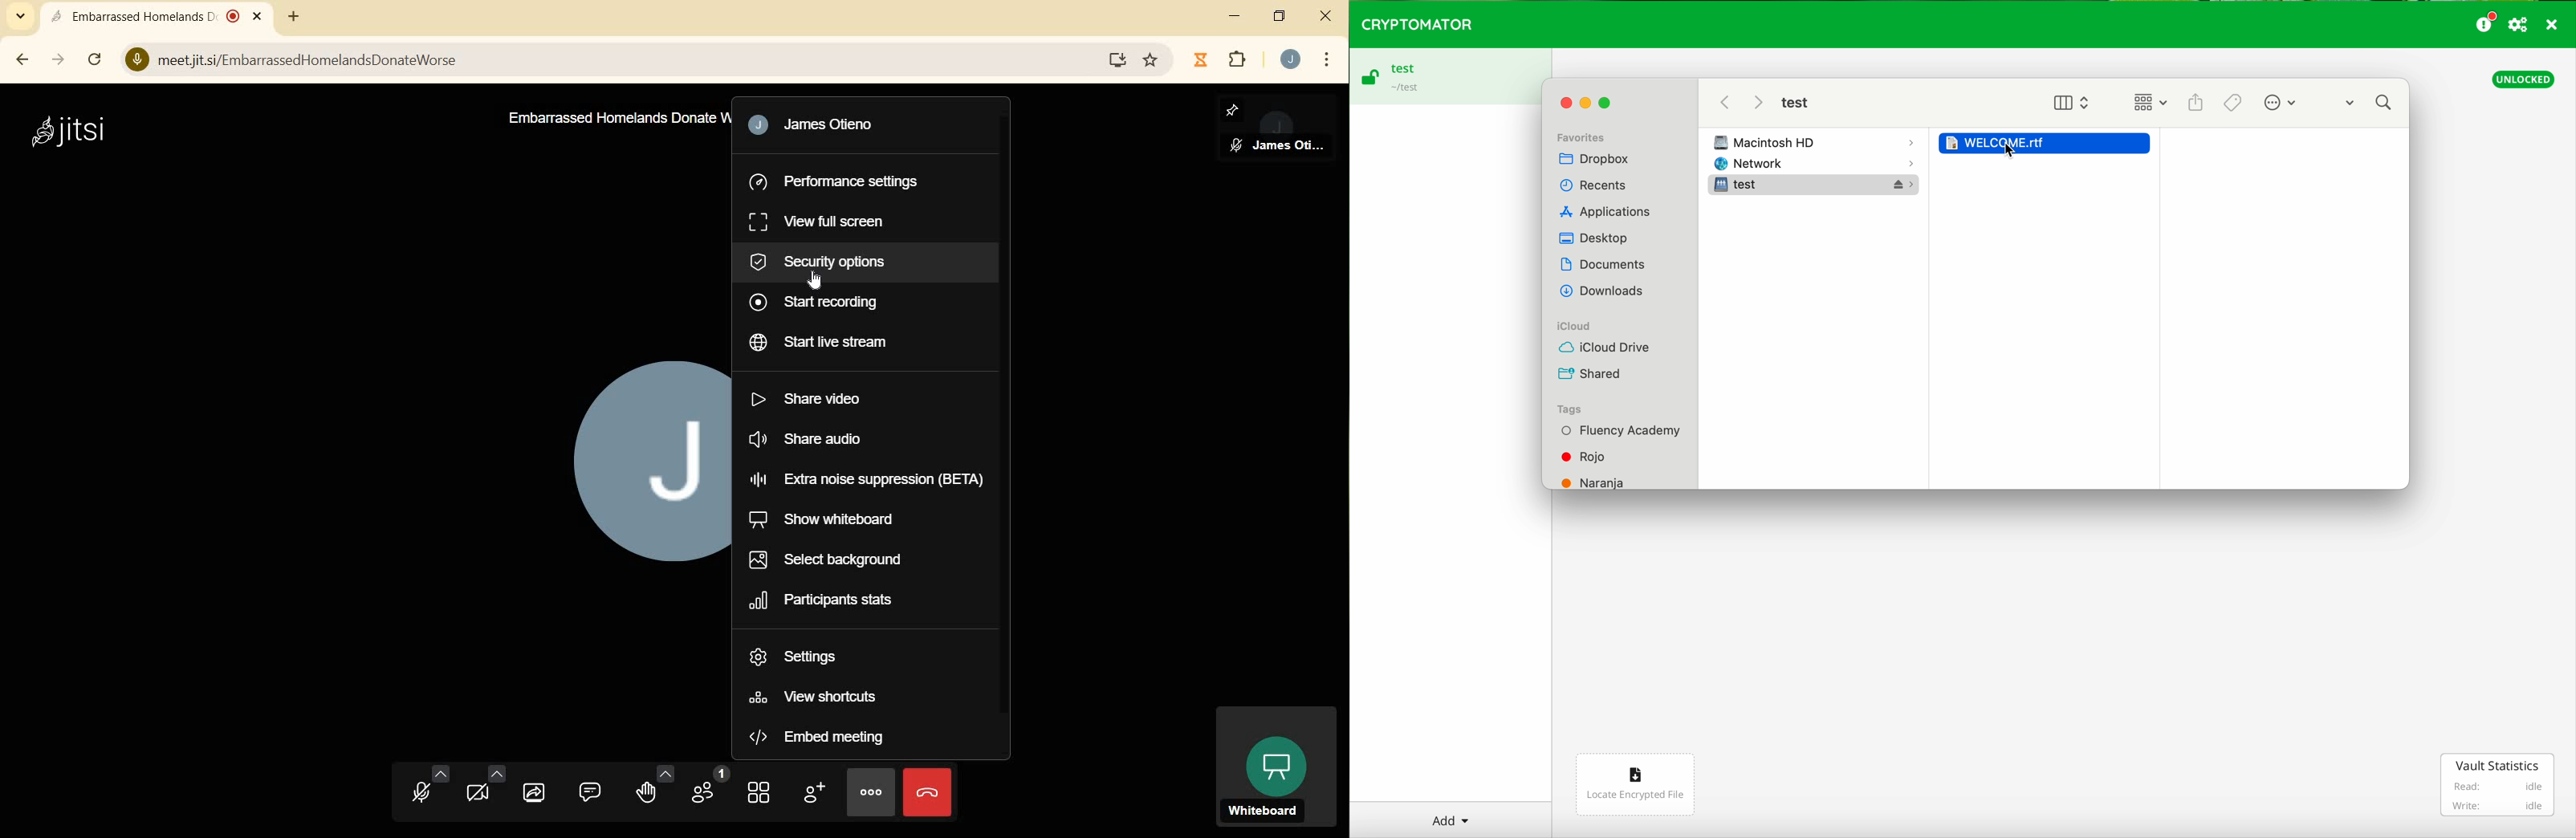  I want to click on whiteboard, so click(1275, 769).